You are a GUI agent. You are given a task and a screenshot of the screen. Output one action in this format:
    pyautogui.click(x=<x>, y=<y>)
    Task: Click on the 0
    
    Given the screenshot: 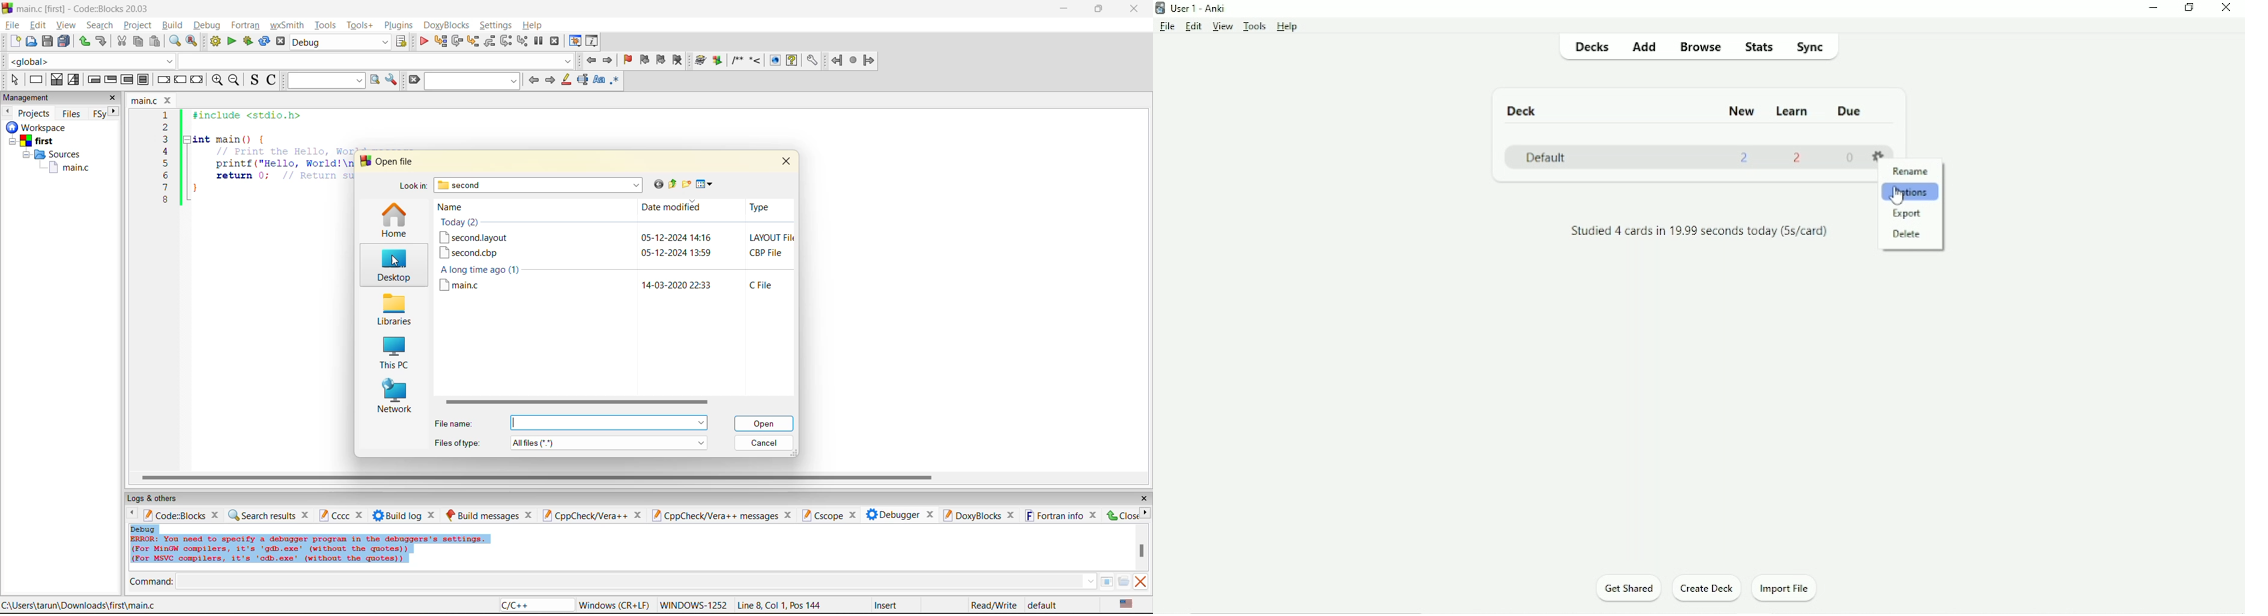 What is the action you would take?
    pyautogui.click(x=1850, y=159)
    